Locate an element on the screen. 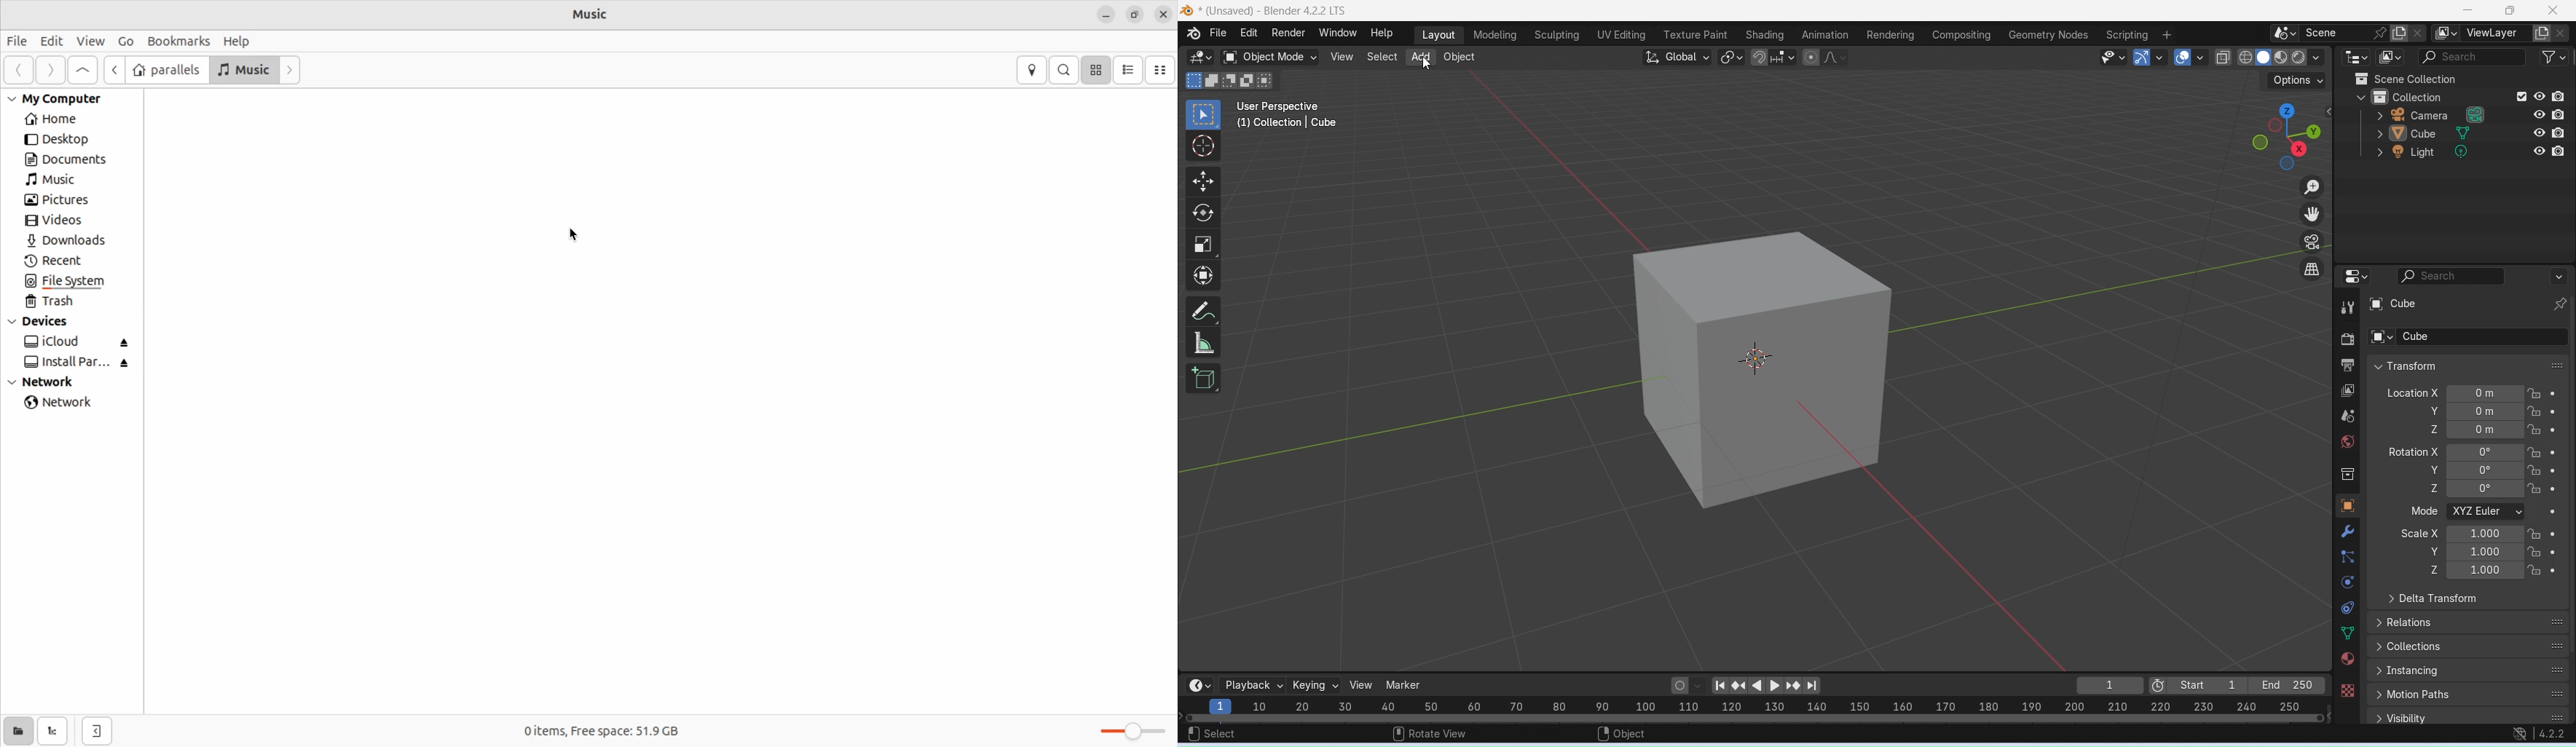  Add cube is located at coordinates (1205, 377).